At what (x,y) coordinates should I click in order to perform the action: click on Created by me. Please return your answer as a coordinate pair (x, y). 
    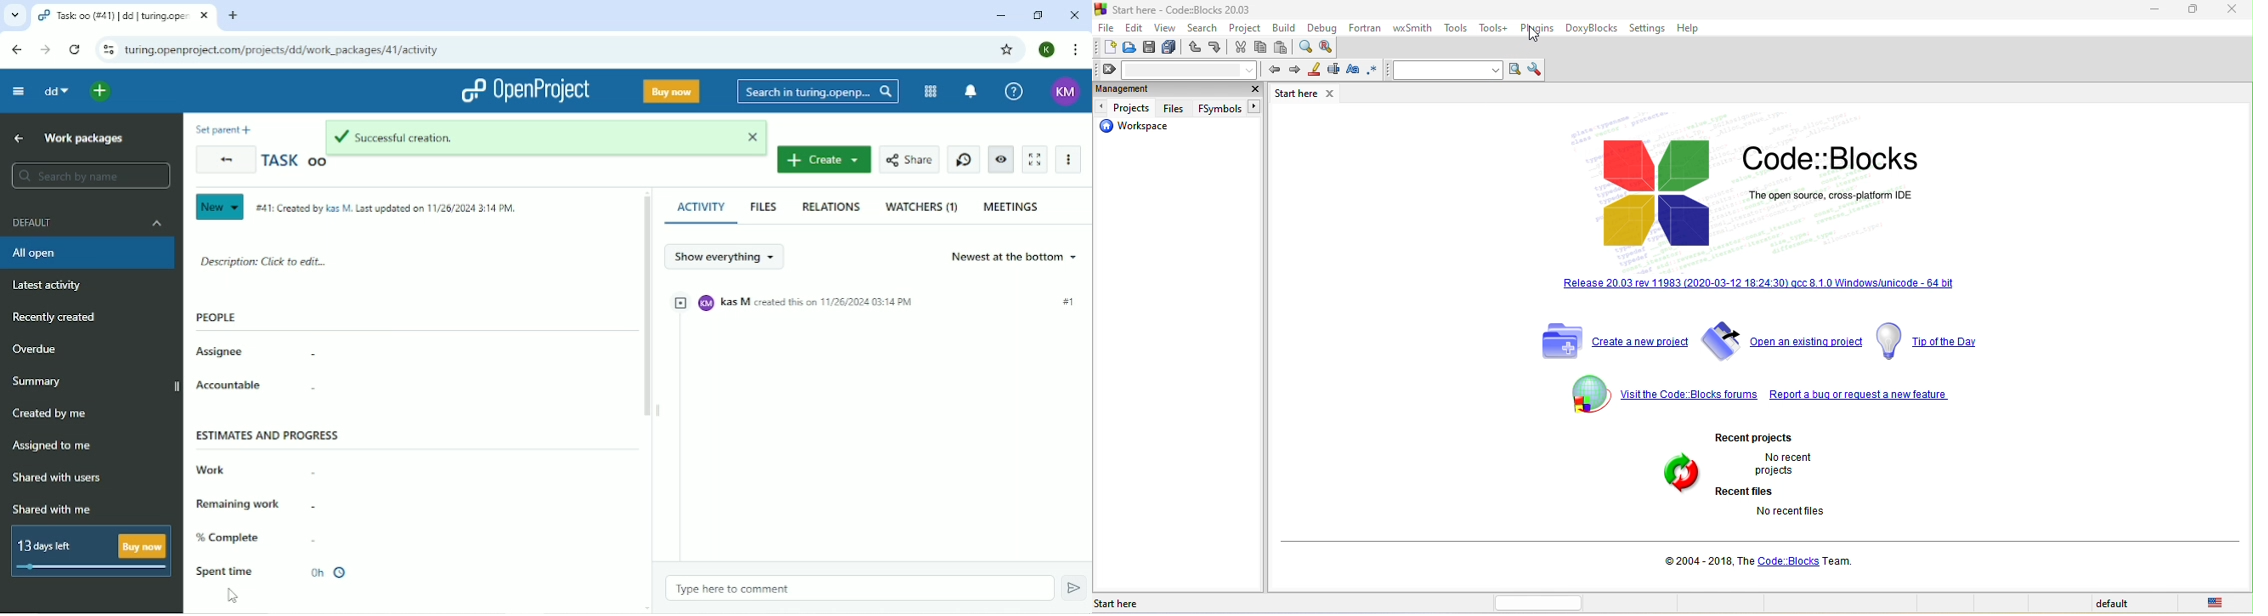
    Looking at the image, I should click on (49, 414).